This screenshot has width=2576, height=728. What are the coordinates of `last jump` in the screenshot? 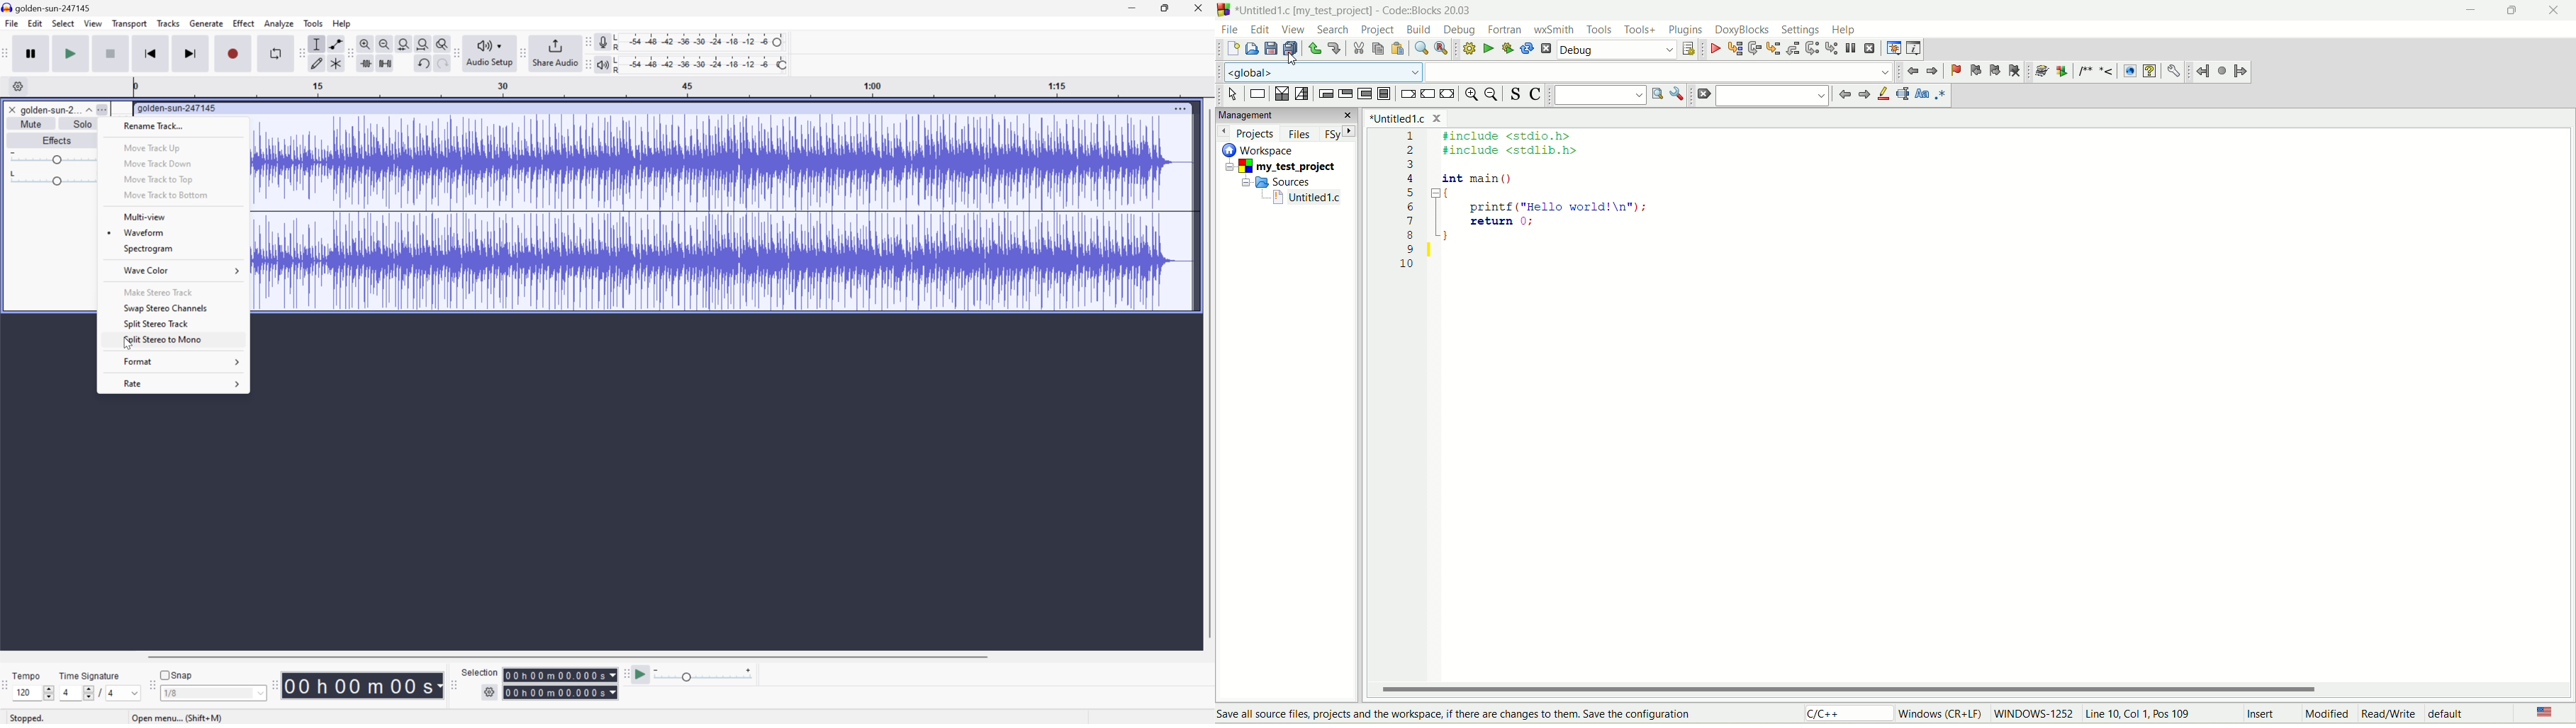 It's located at (2222, 72).